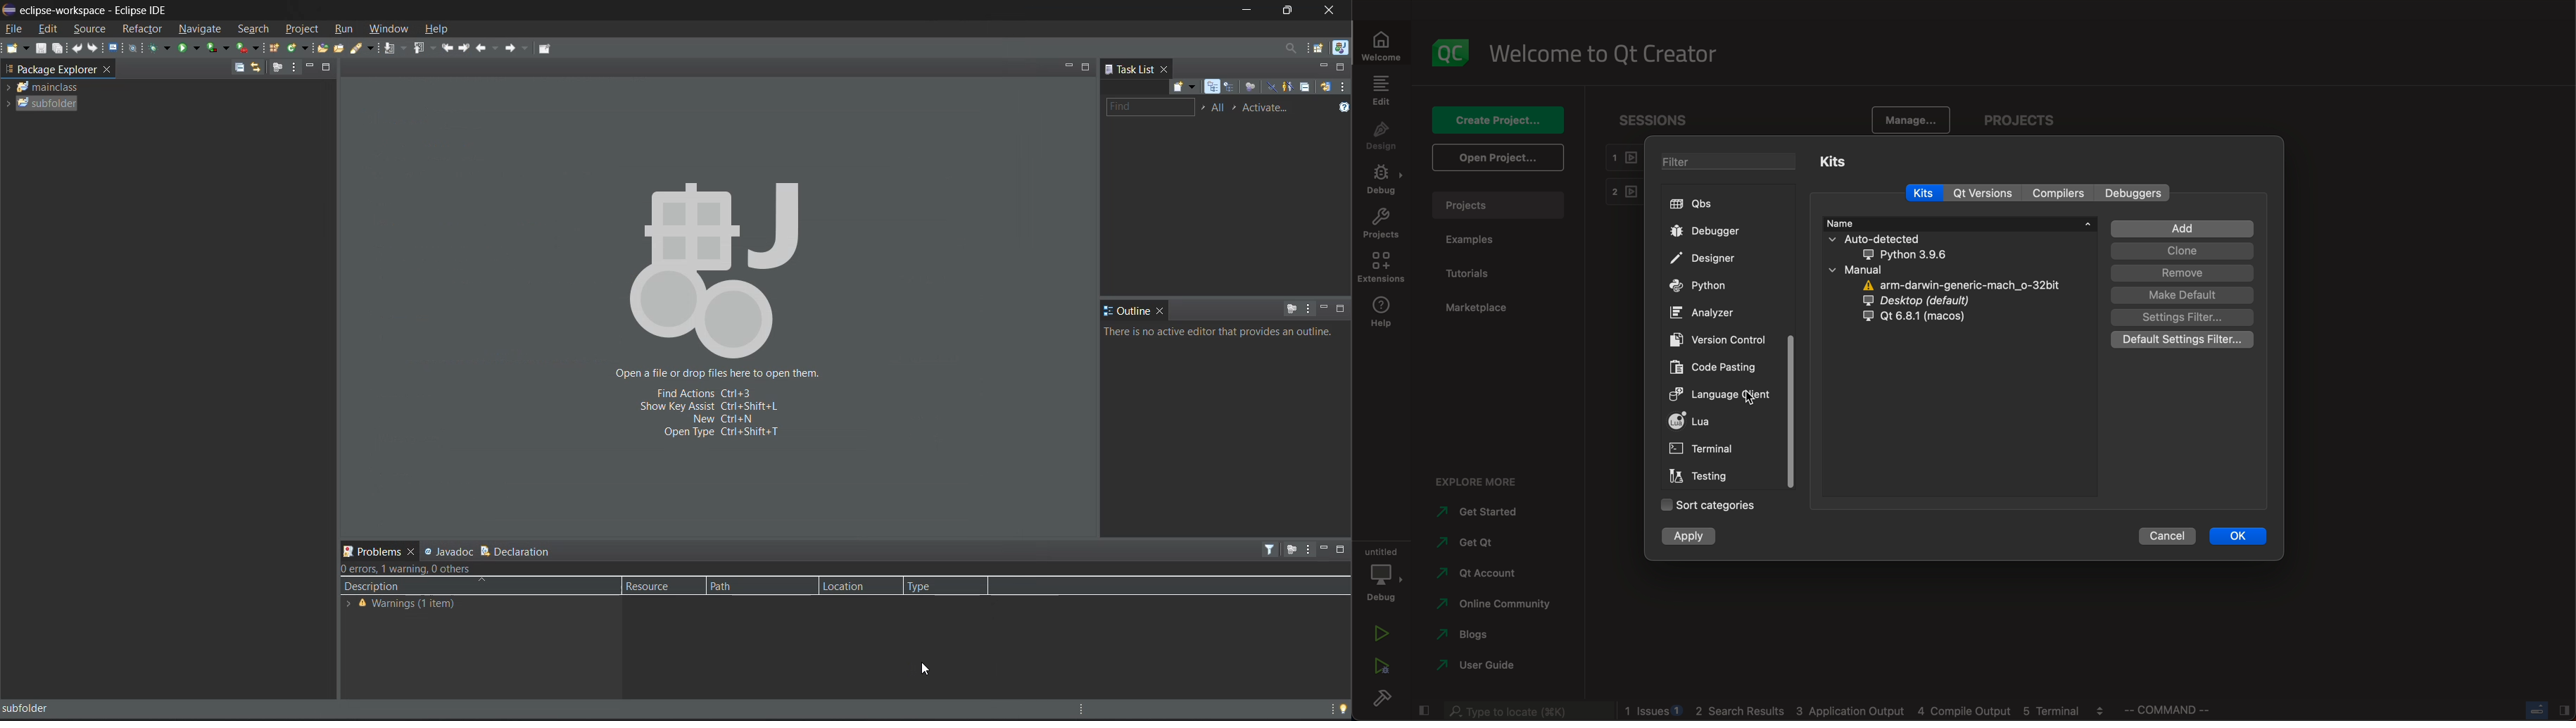  I want to click on design, so click(1382, 137).